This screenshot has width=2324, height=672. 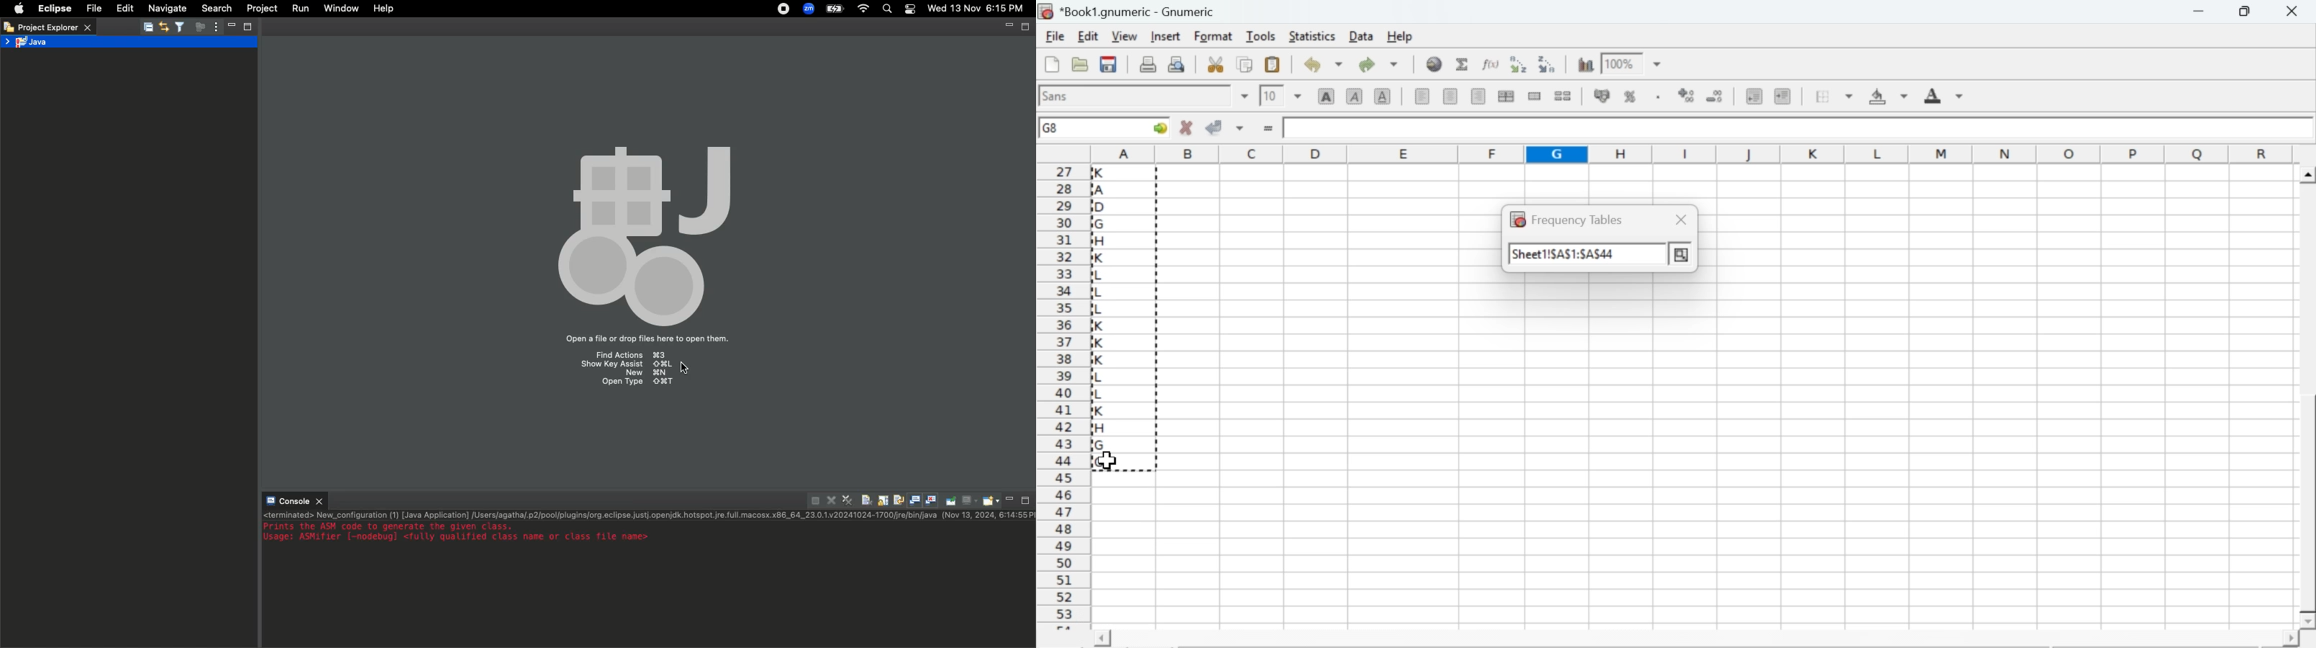 I want to click on scroll bar, so click(x=2308, y=398).